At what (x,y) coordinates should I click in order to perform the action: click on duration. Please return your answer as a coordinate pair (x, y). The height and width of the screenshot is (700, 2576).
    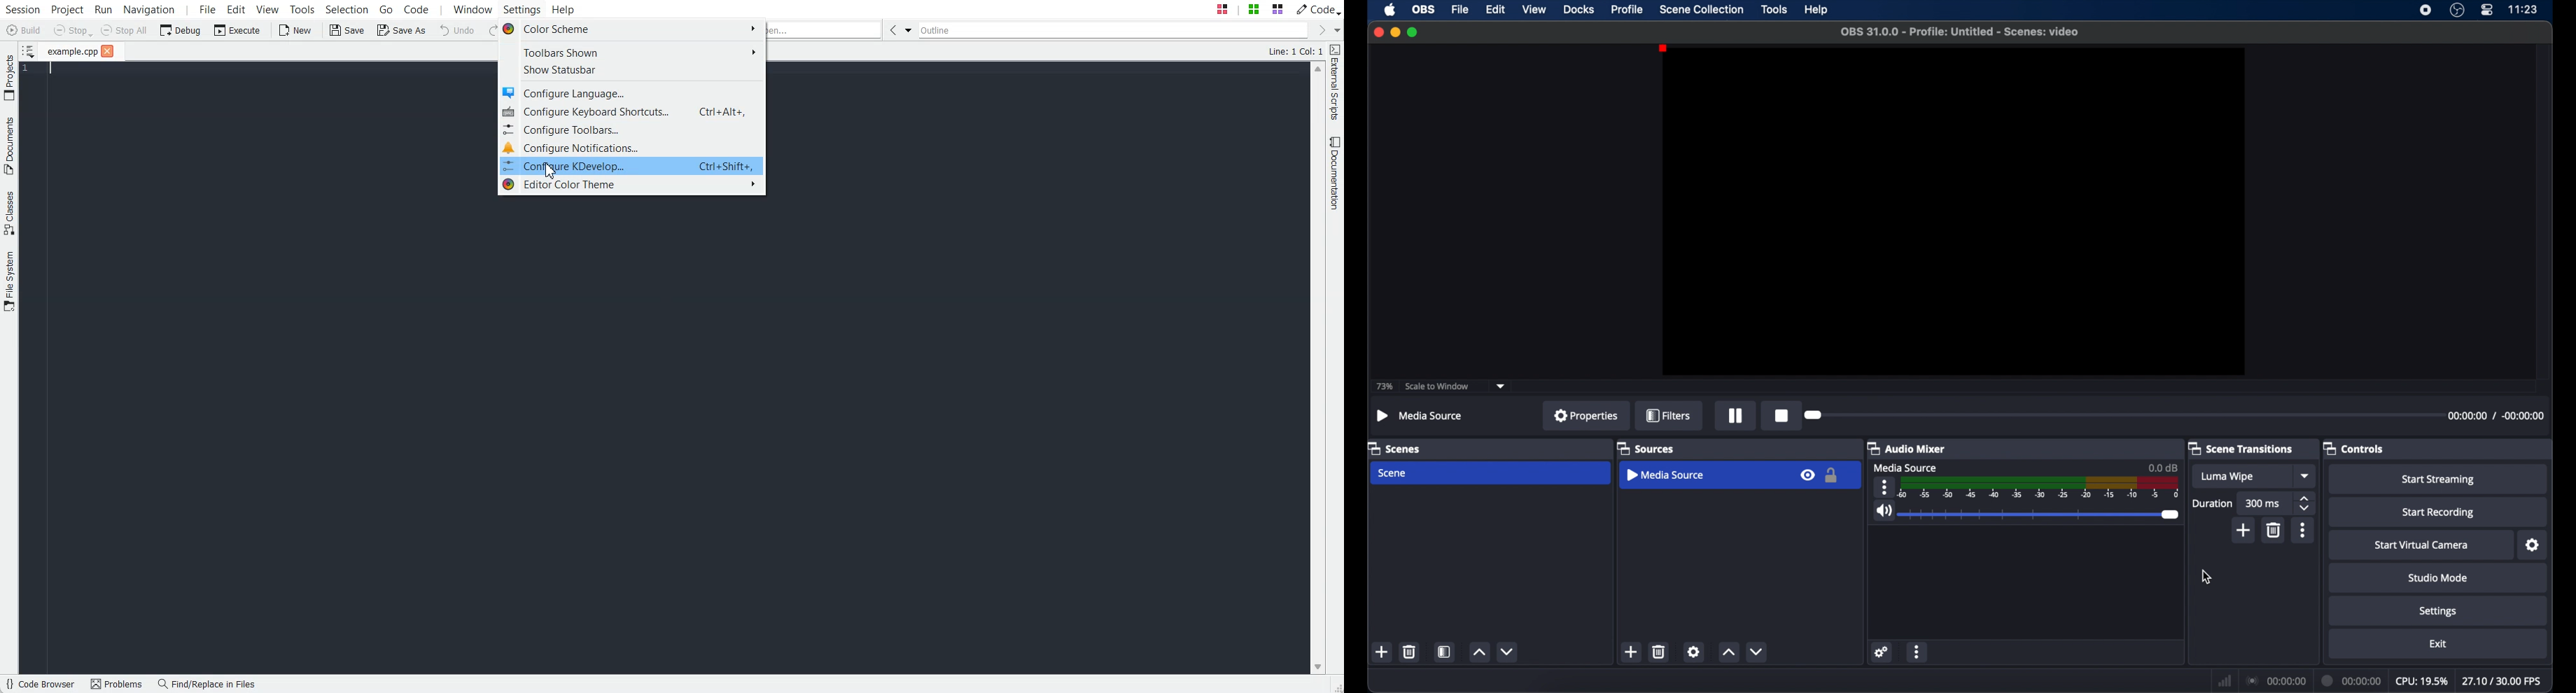
    Looking at the image, I should click on (2212, 504).